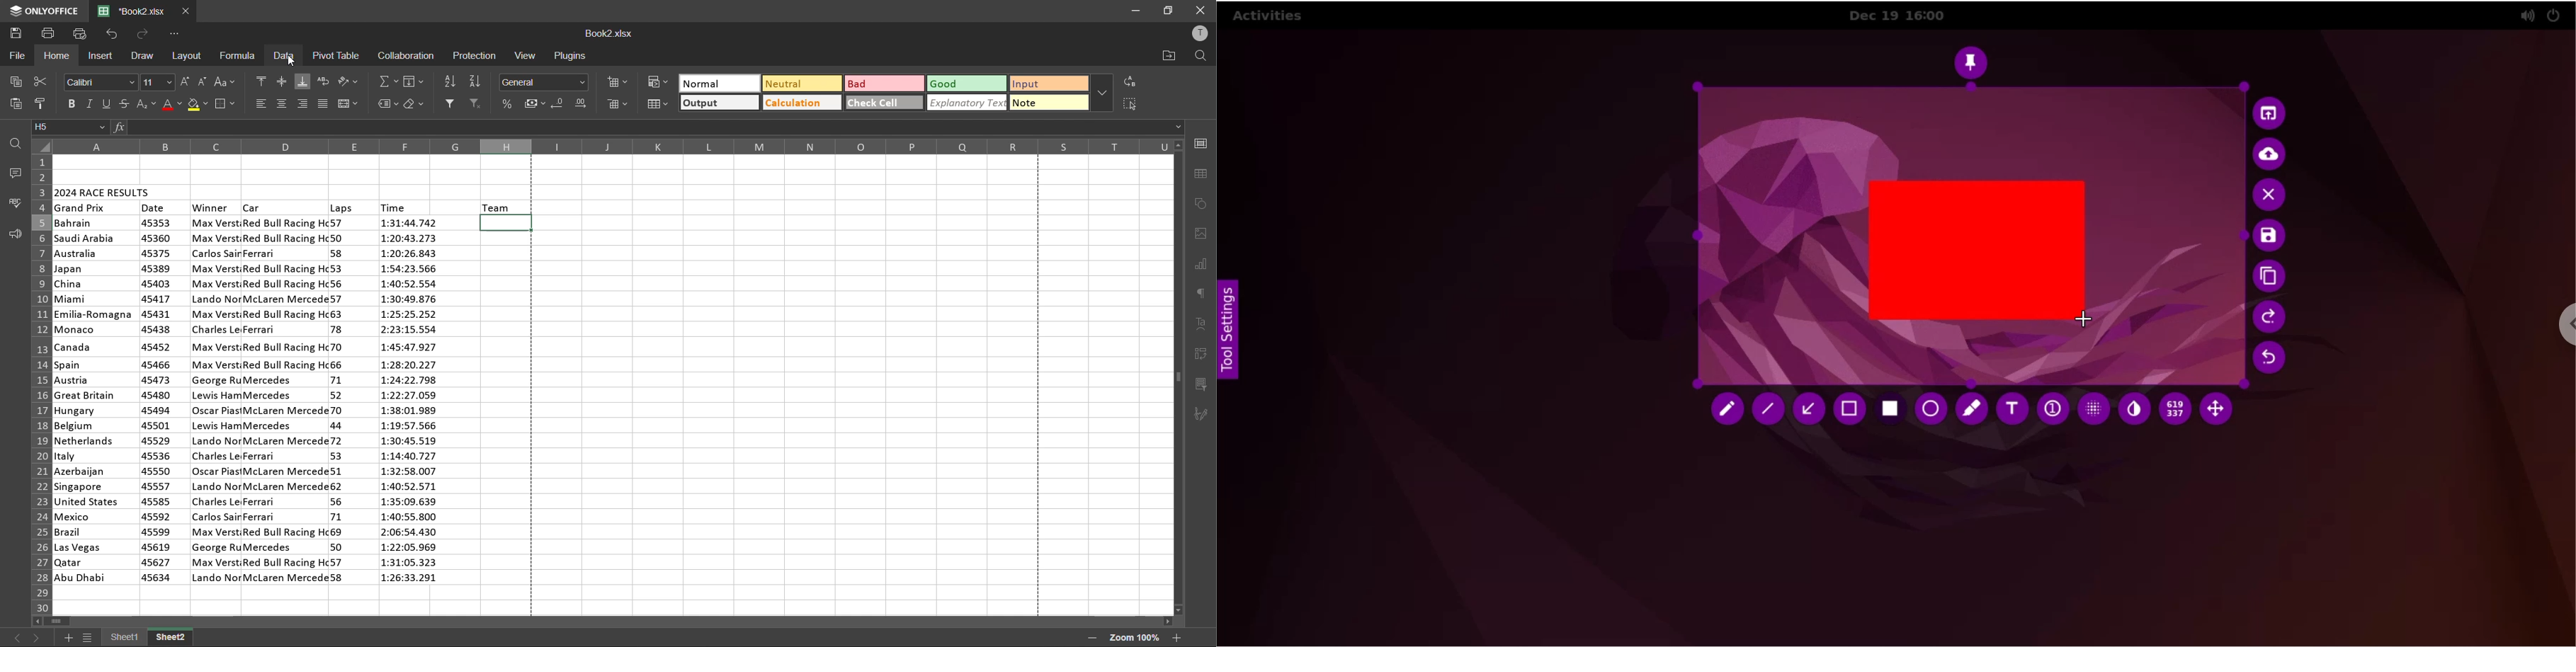 The image size is (2576, 672). I want to click on align left, so click(259, 104).